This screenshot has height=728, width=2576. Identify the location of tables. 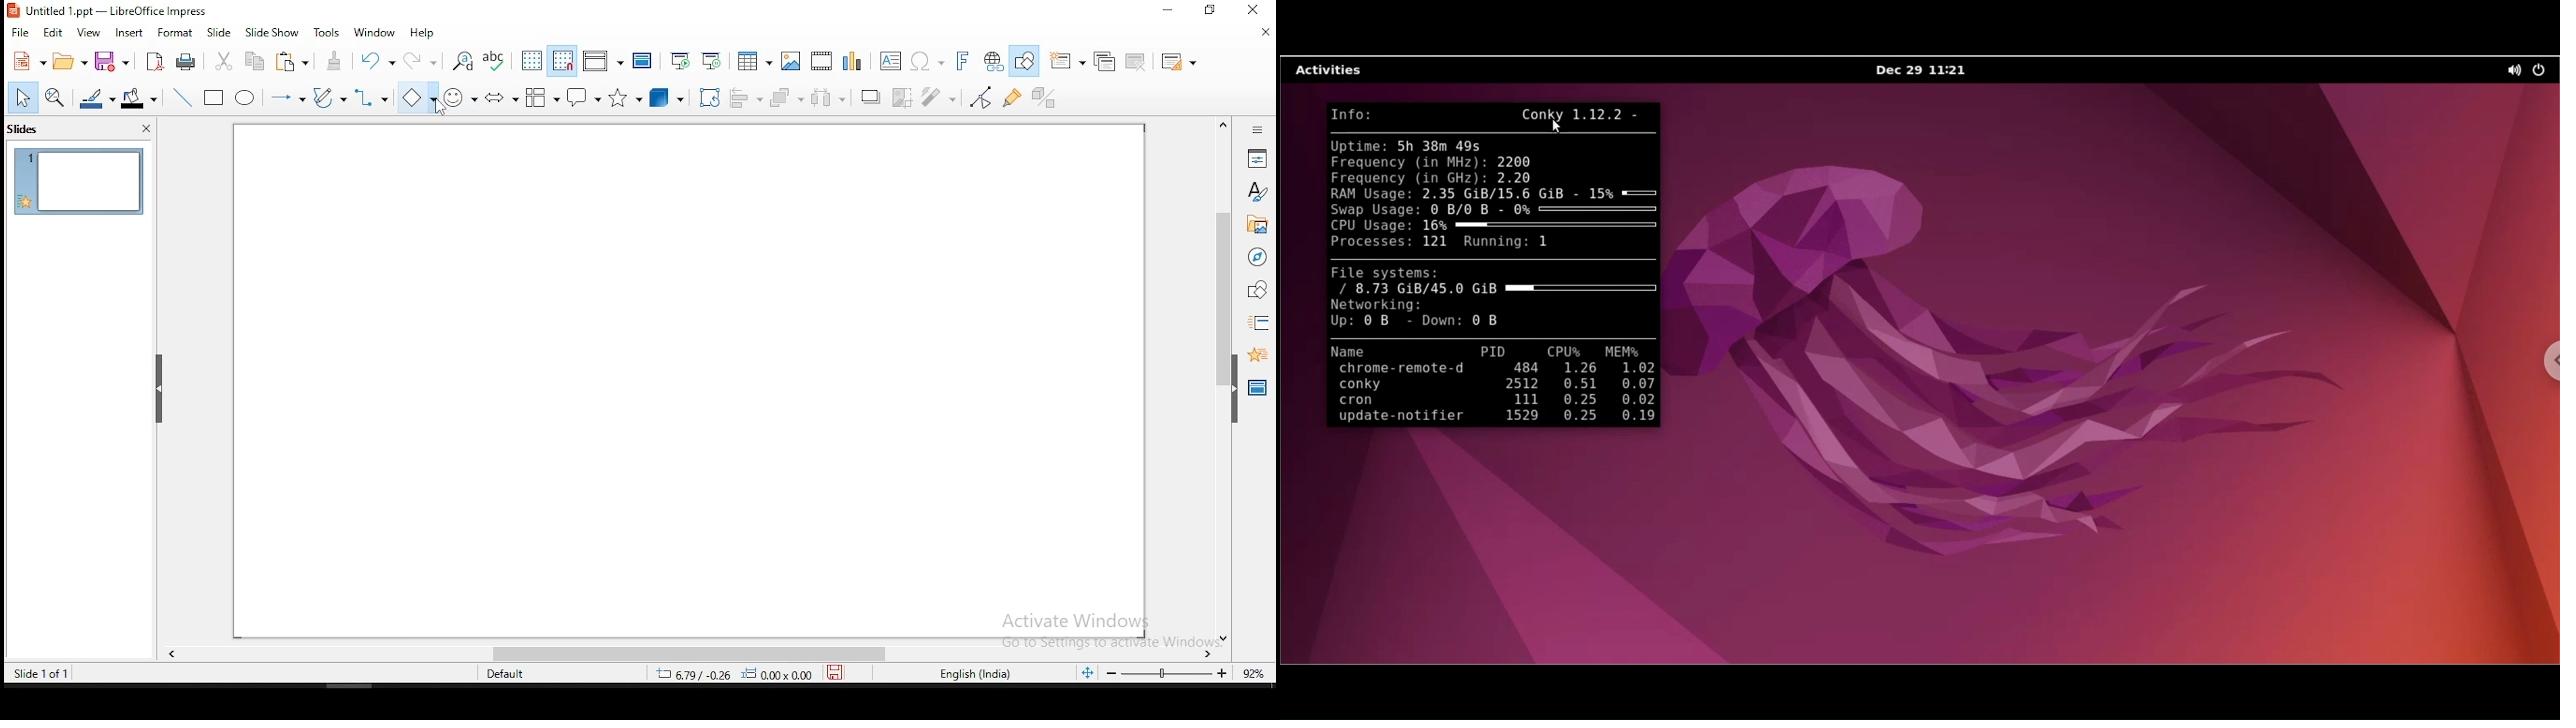
(755, 61).